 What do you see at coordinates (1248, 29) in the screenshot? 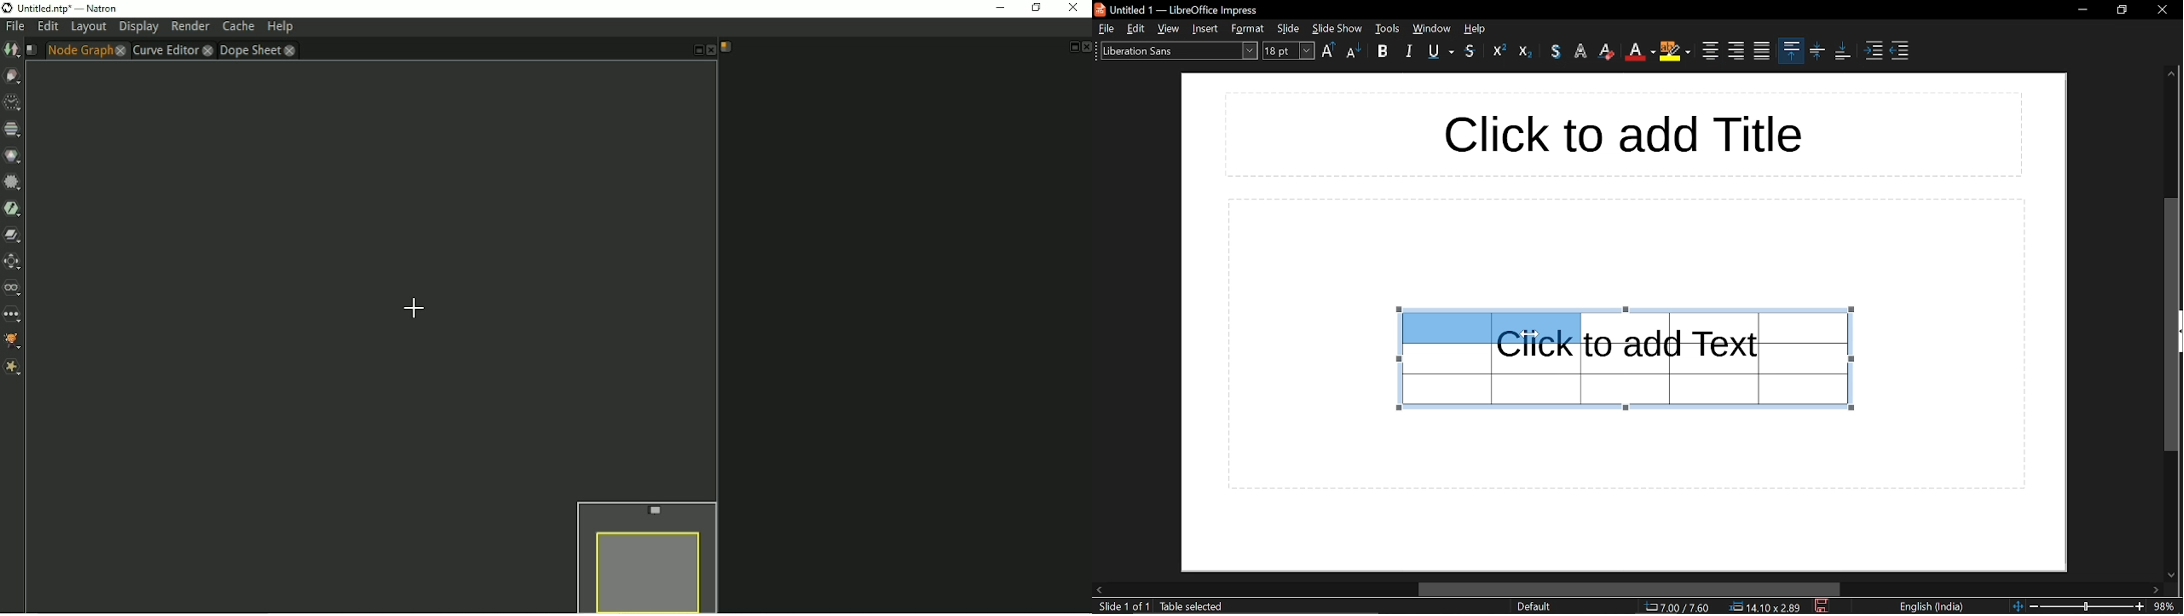
I see `format` at bounding box center [1248, 29].